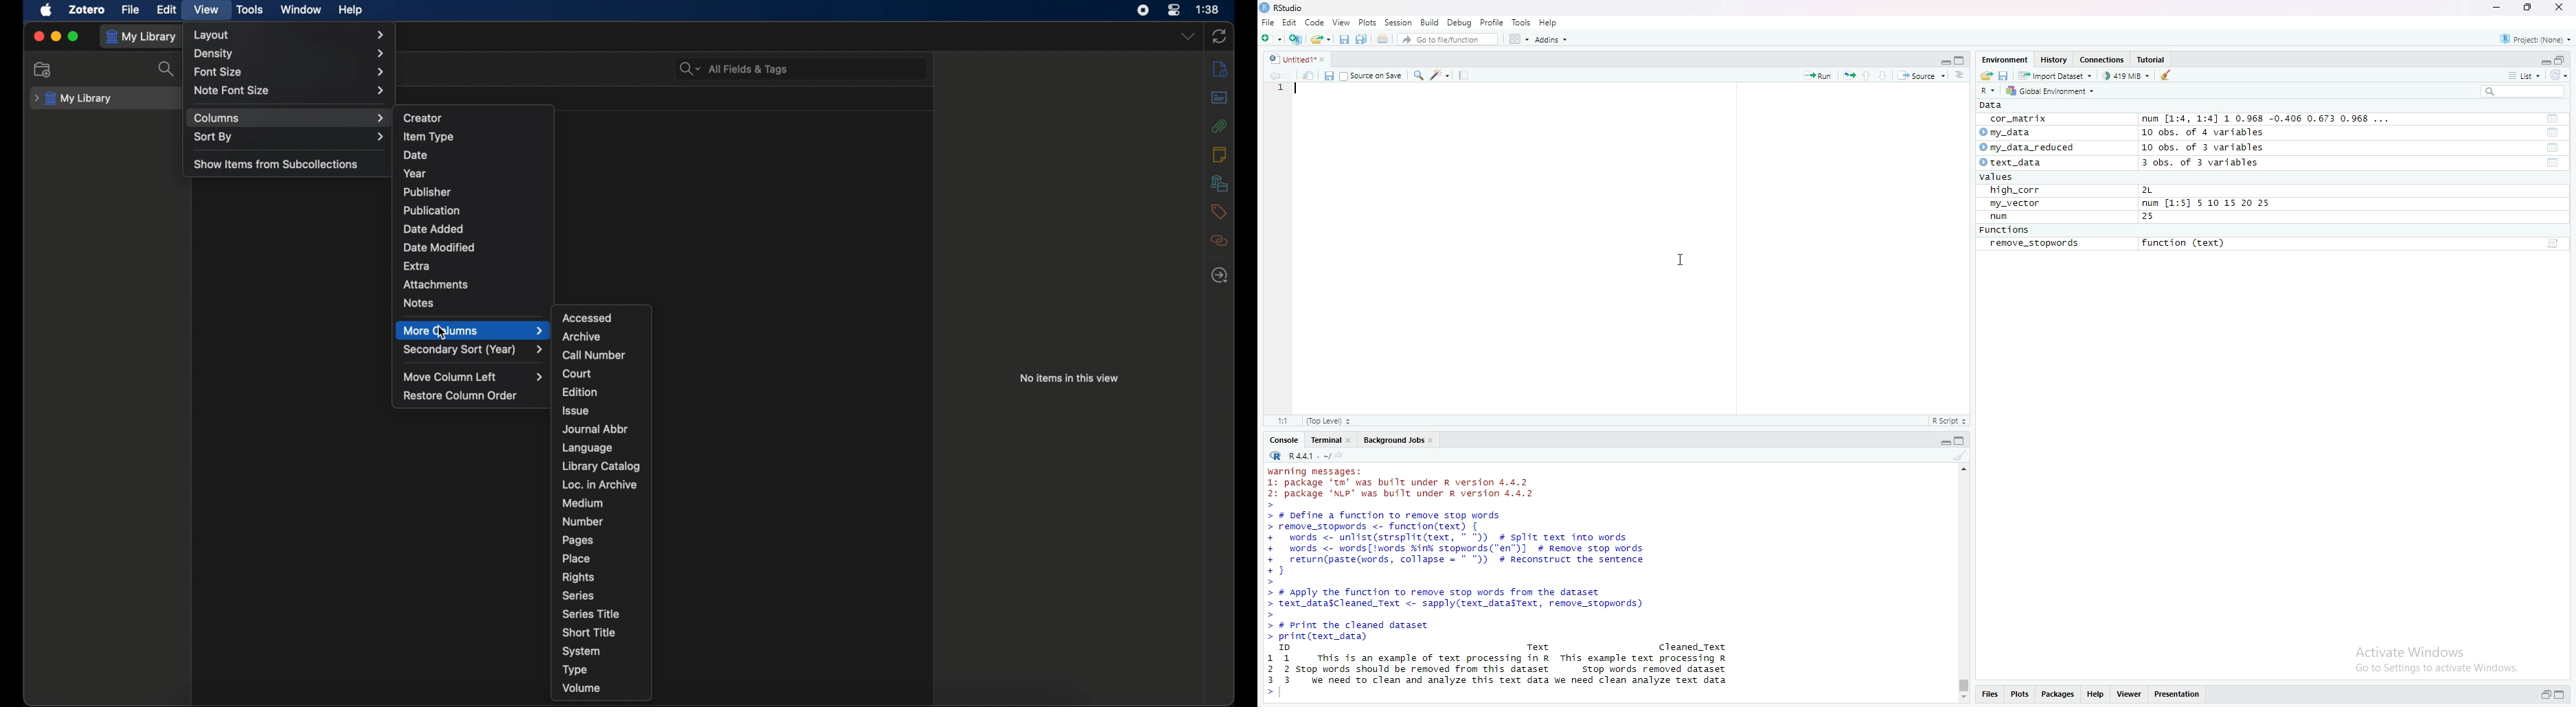 The width and height of the screenshot is (2576, 728). I want to click on Minimize, so click(2540, 60).